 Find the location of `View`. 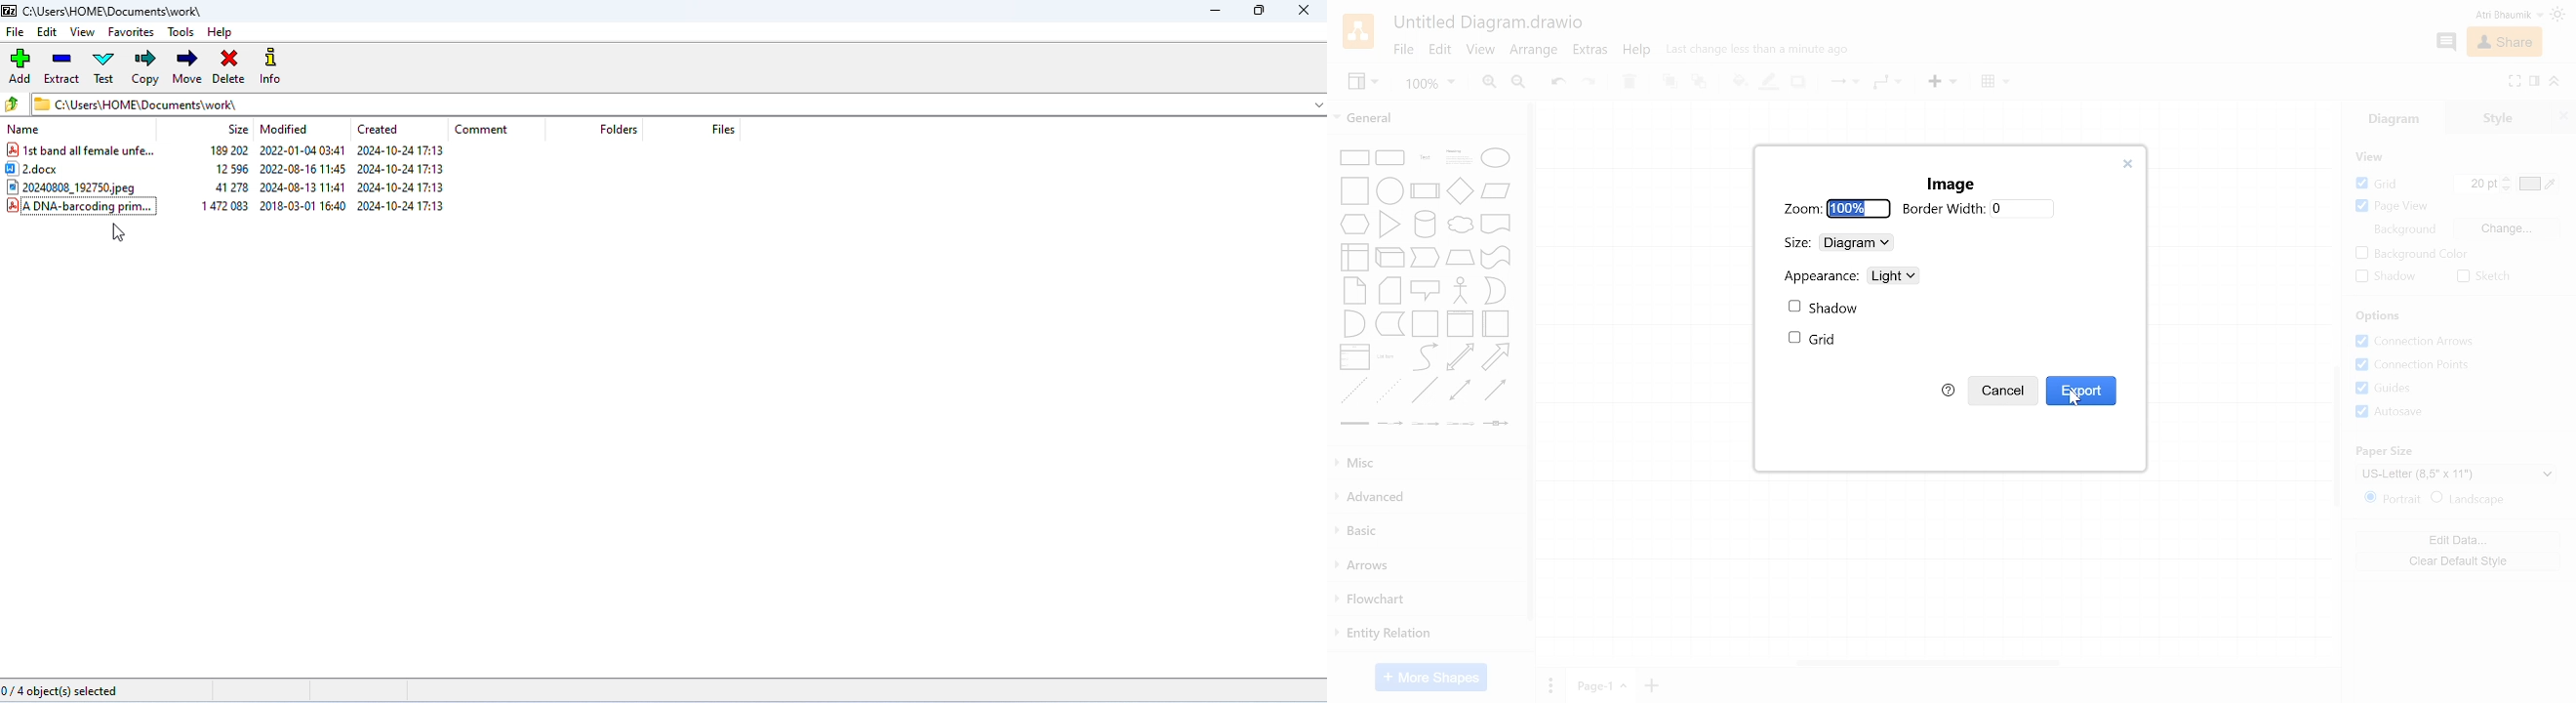

View is located at coordinates (1364, 84).